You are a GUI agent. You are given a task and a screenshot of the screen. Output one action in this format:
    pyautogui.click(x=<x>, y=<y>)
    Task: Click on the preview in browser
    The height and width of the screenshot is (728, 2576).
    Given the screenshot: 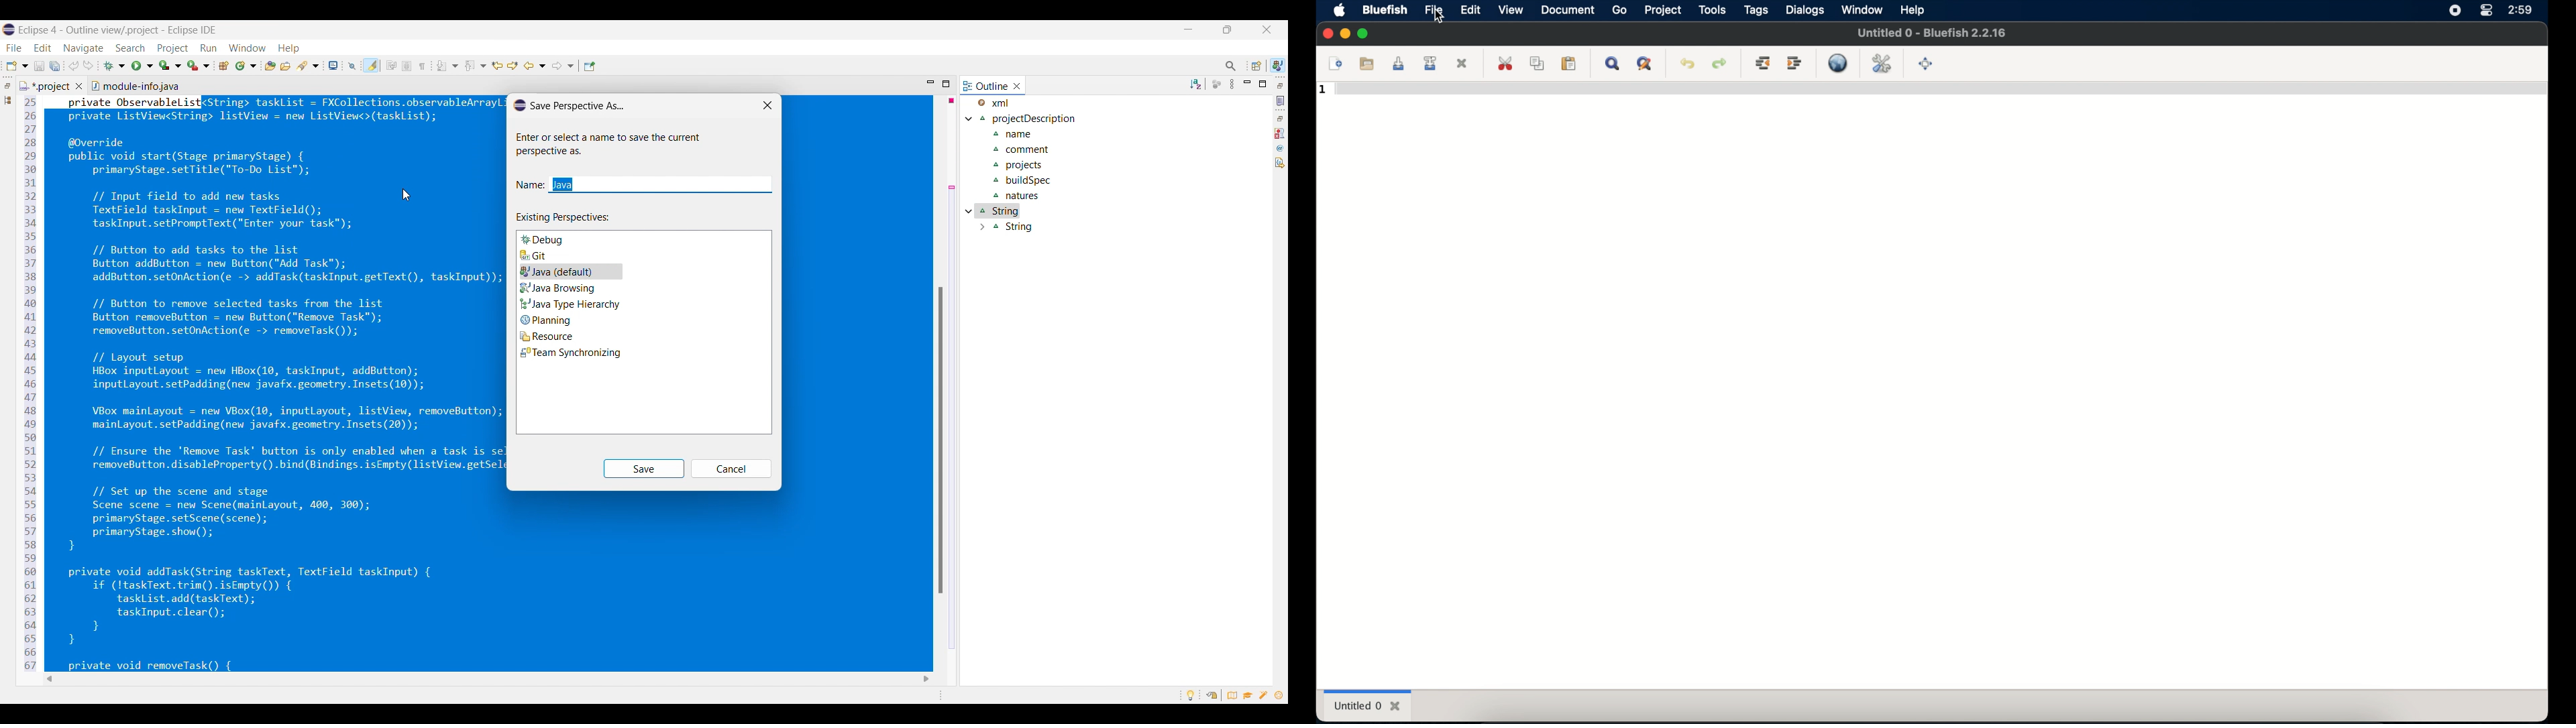 What is the action you would take?
    pyautogui.click(x=1838, y=63)
    